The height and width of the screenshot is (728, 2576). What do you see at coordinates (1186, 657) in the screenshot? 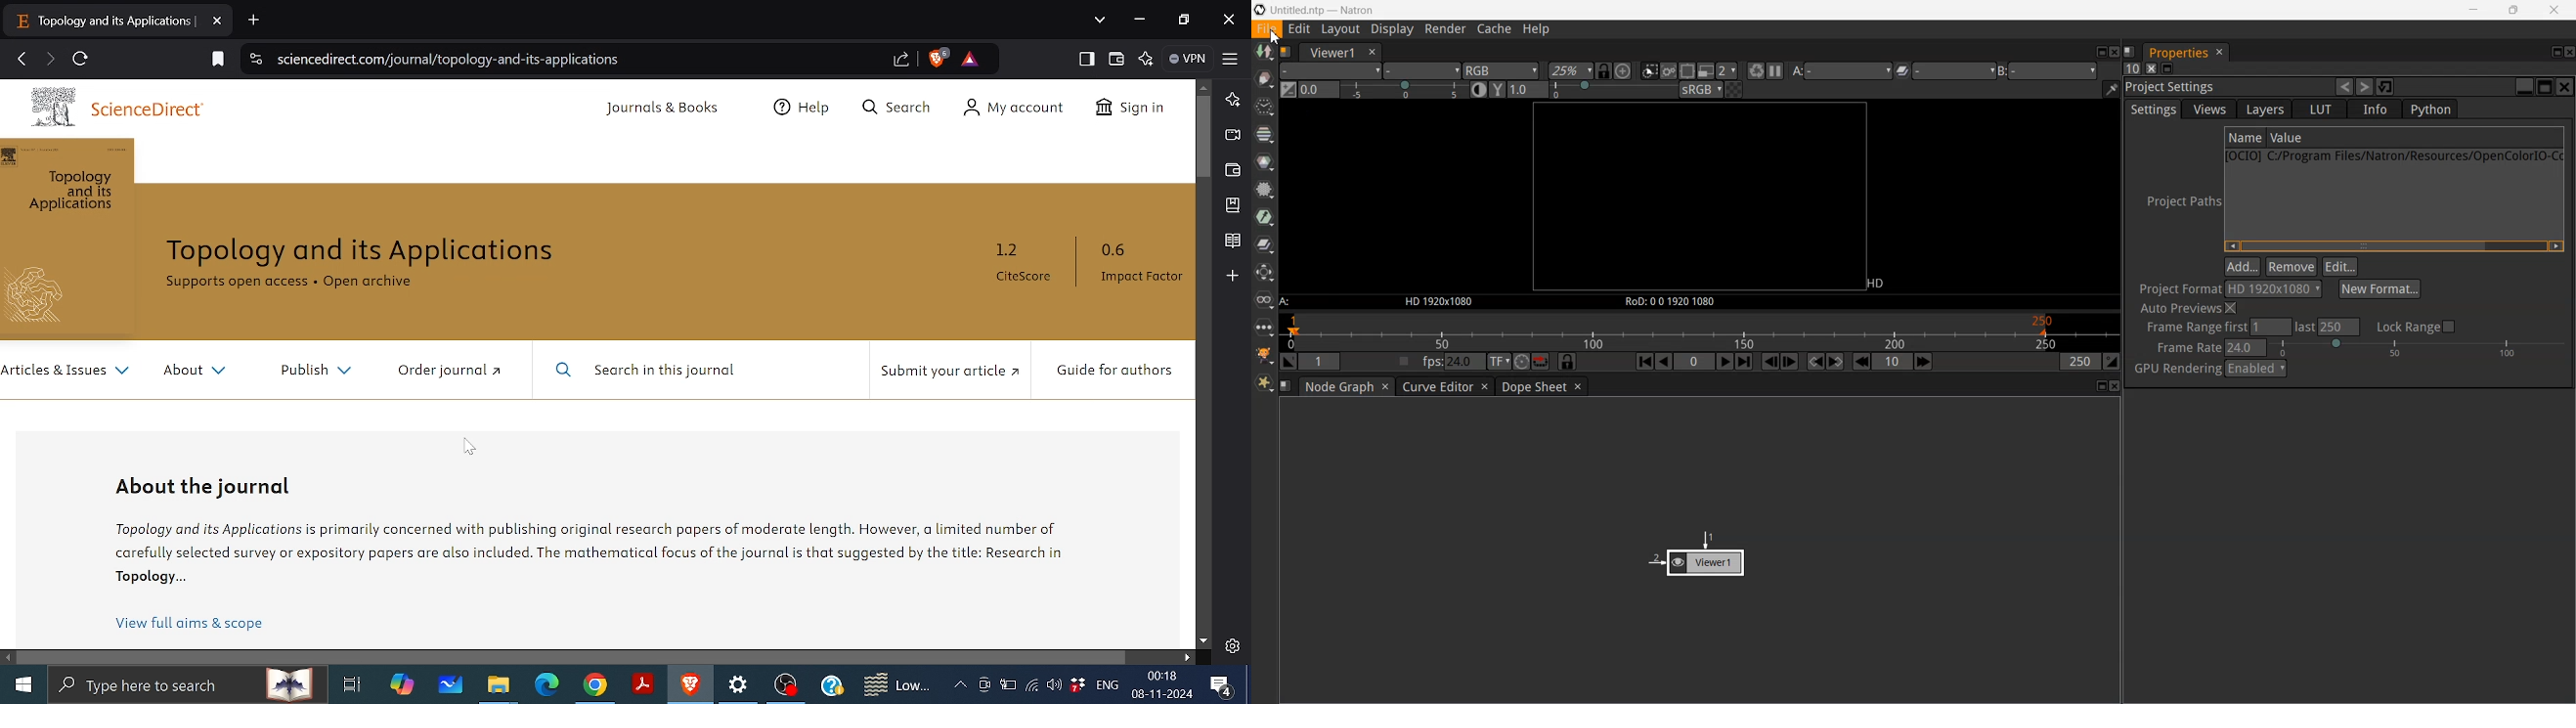
I see `Move right` at bounding box center [1186, 657].